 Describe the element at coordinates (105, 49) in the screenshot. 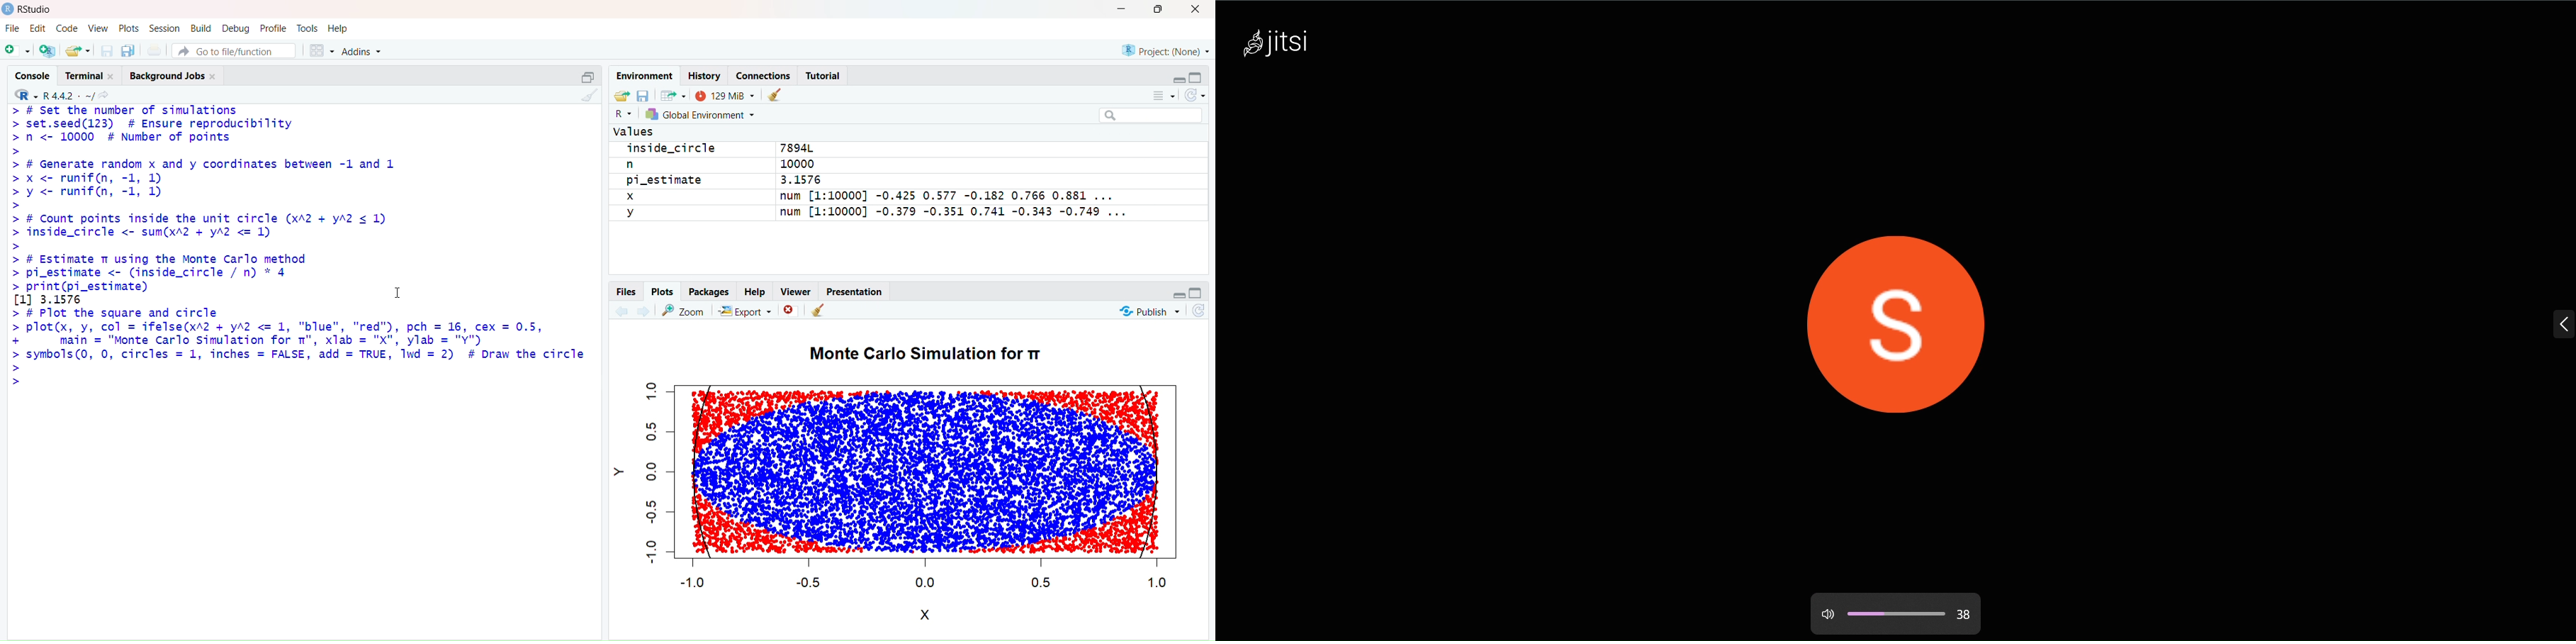

I see `Save current document (Ctrl + S)` at that location.